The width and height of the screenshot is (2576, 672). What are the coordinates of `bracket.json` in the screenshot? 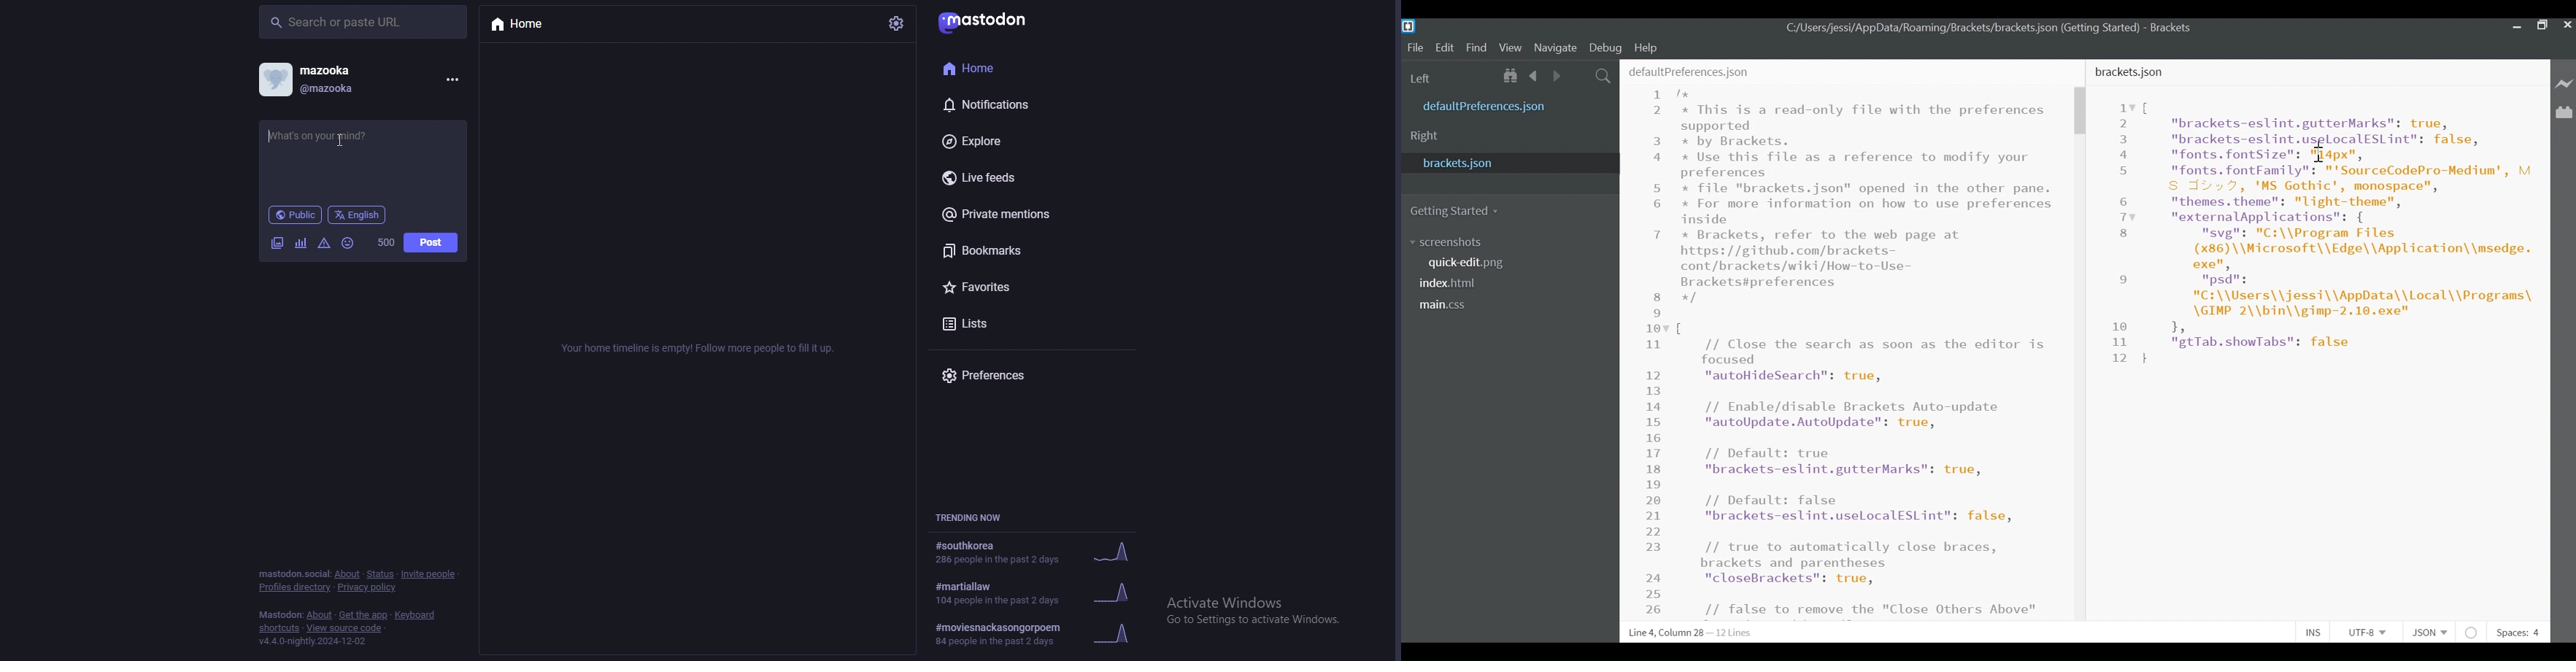 It's located at (1506, 164).